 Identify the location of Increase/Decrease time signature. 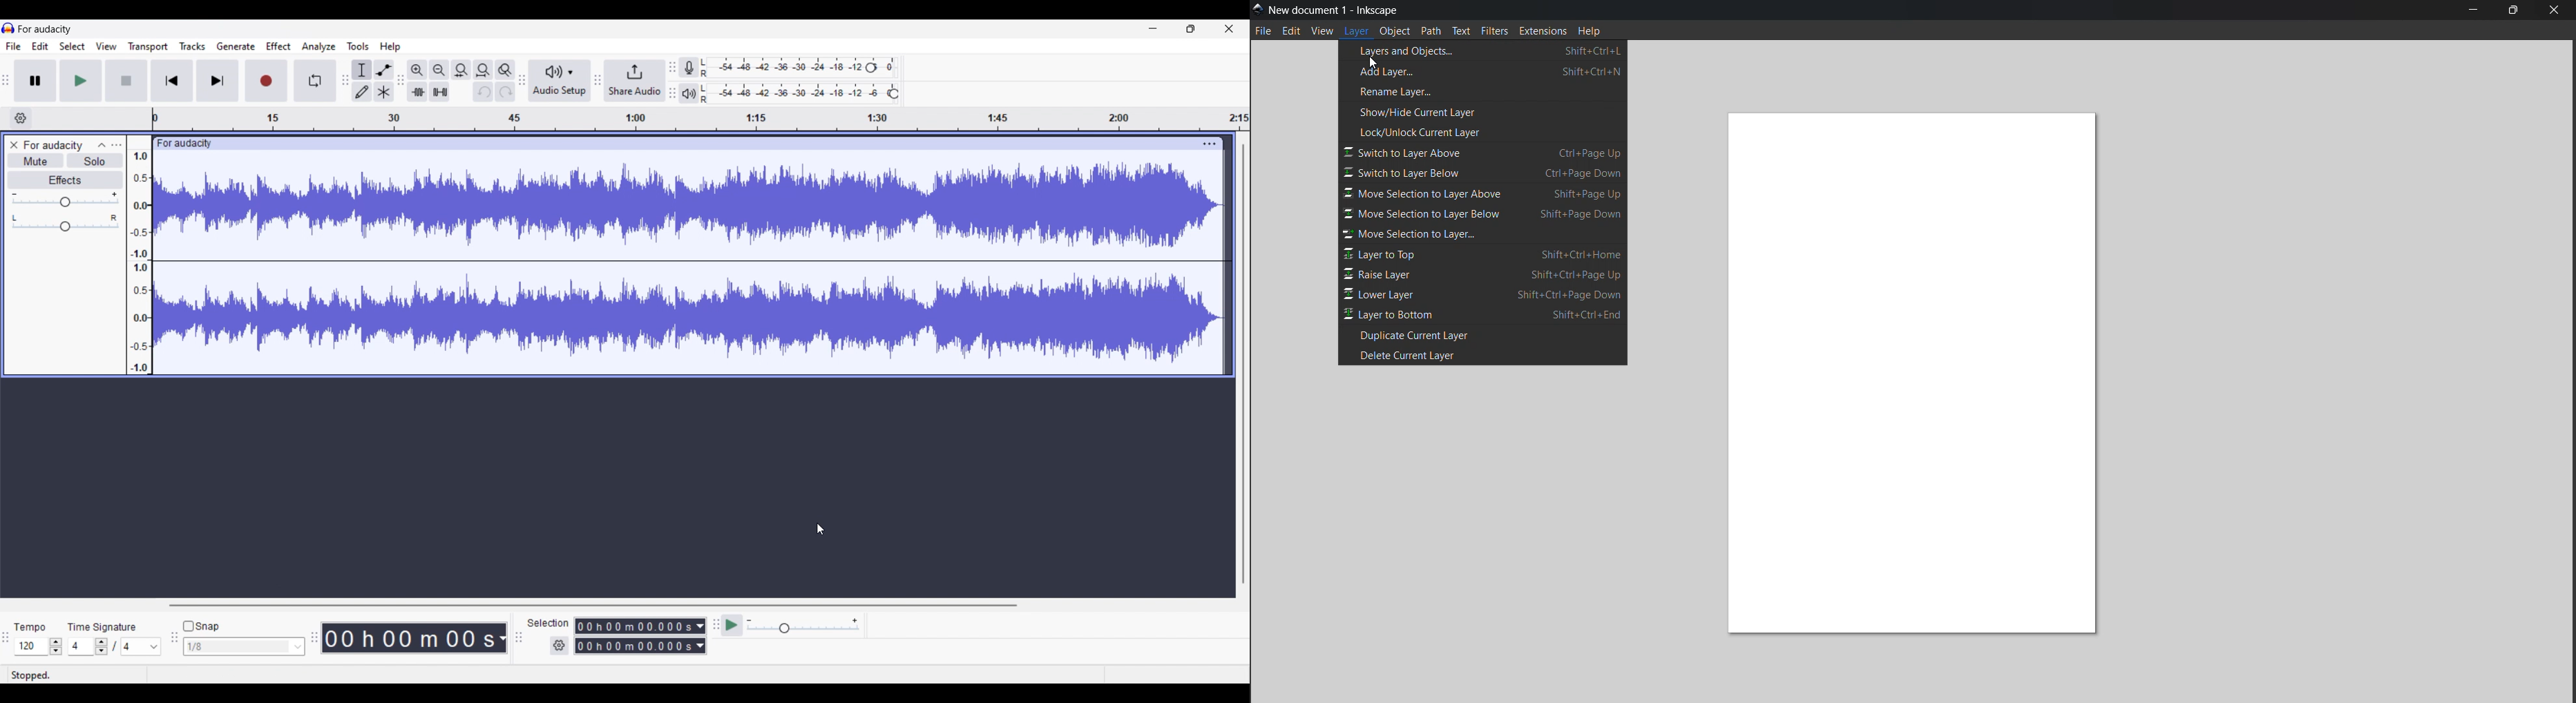
(102, 646).